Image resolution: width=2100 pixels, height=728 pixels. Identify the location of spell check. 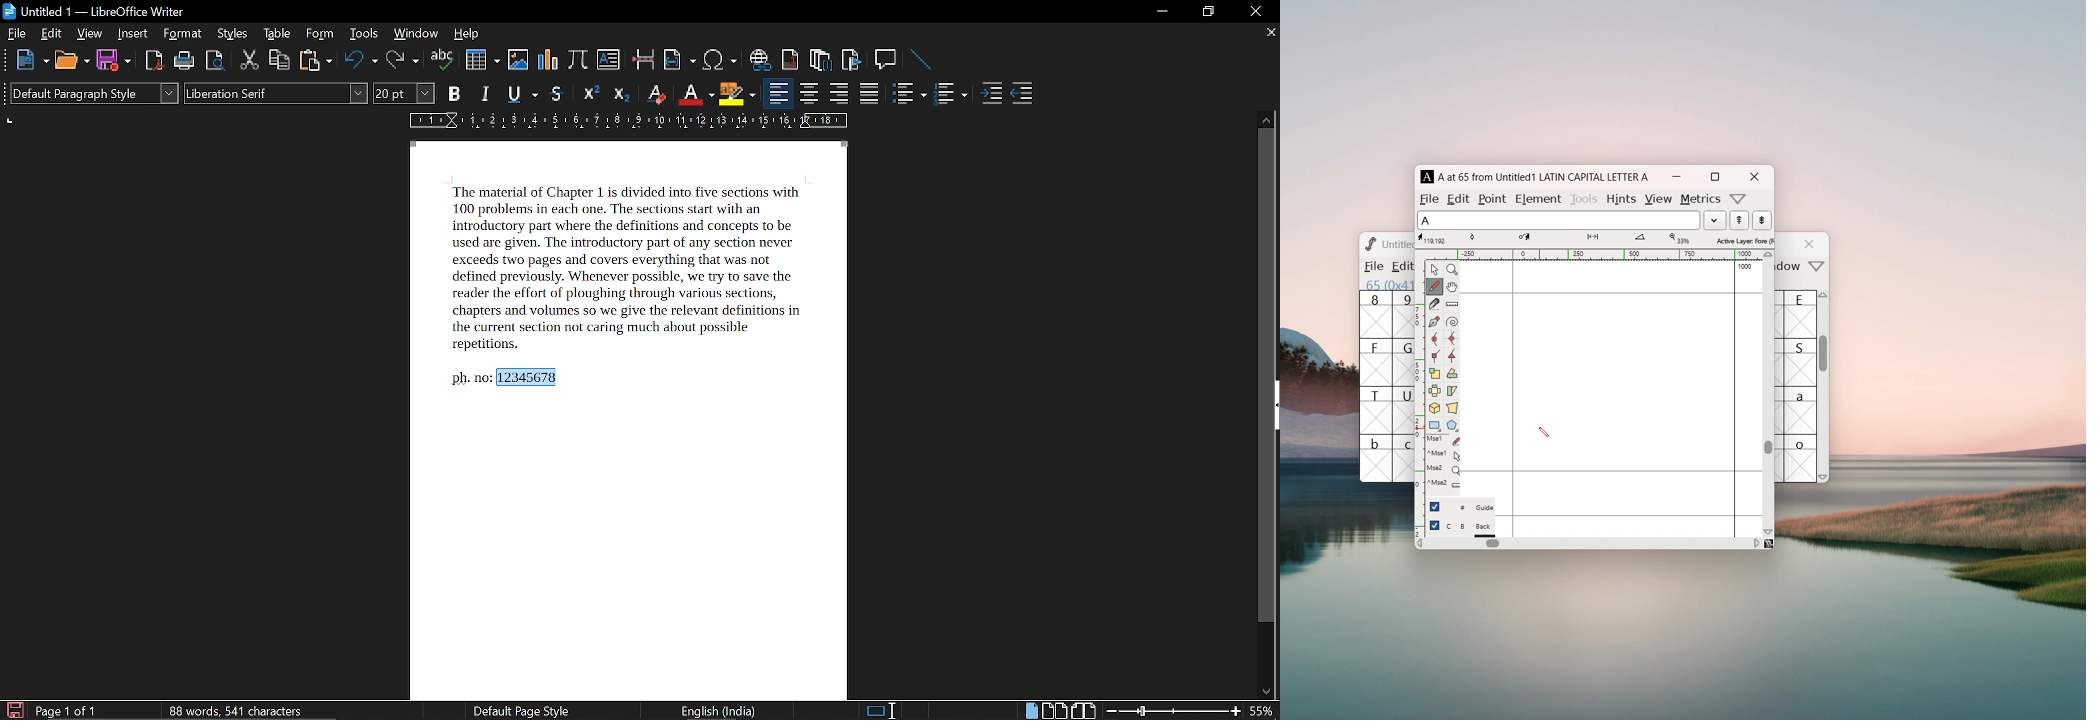
(443, 61).